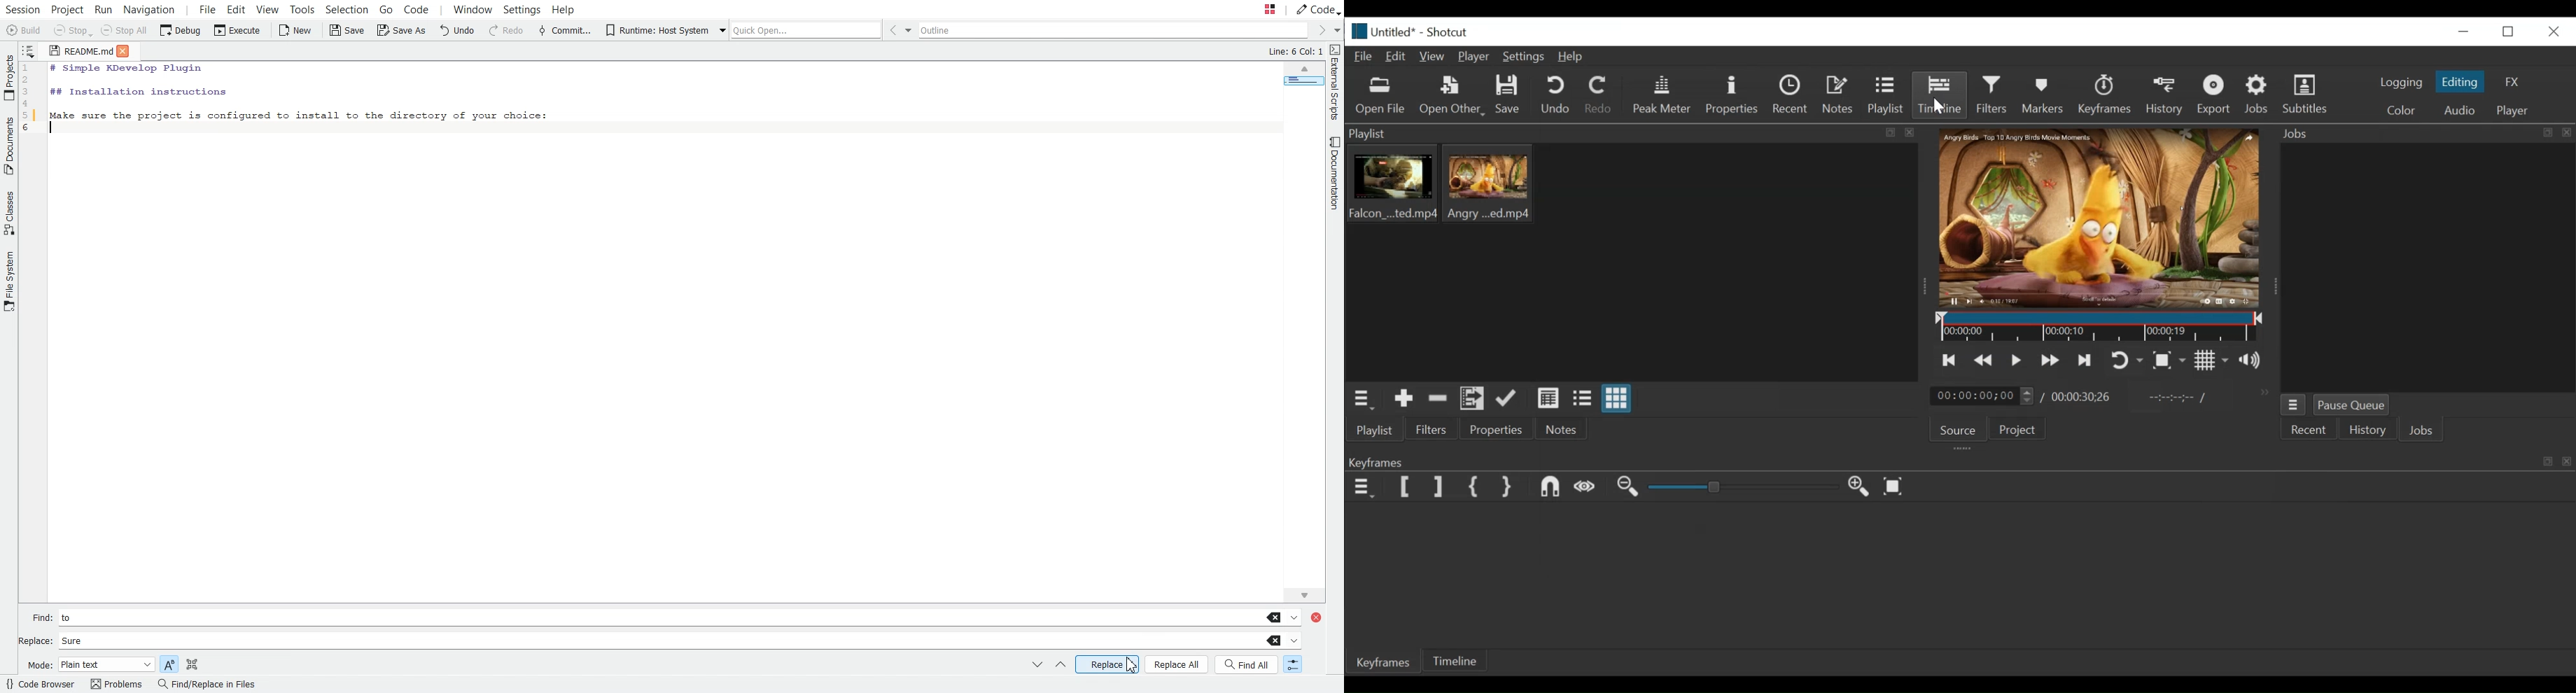 This screenshot has width=2576, height=700. What do you see at coordinates (1453, 96) in the screenshot?
I see `Open Other` at bounding box center [1453, 96].